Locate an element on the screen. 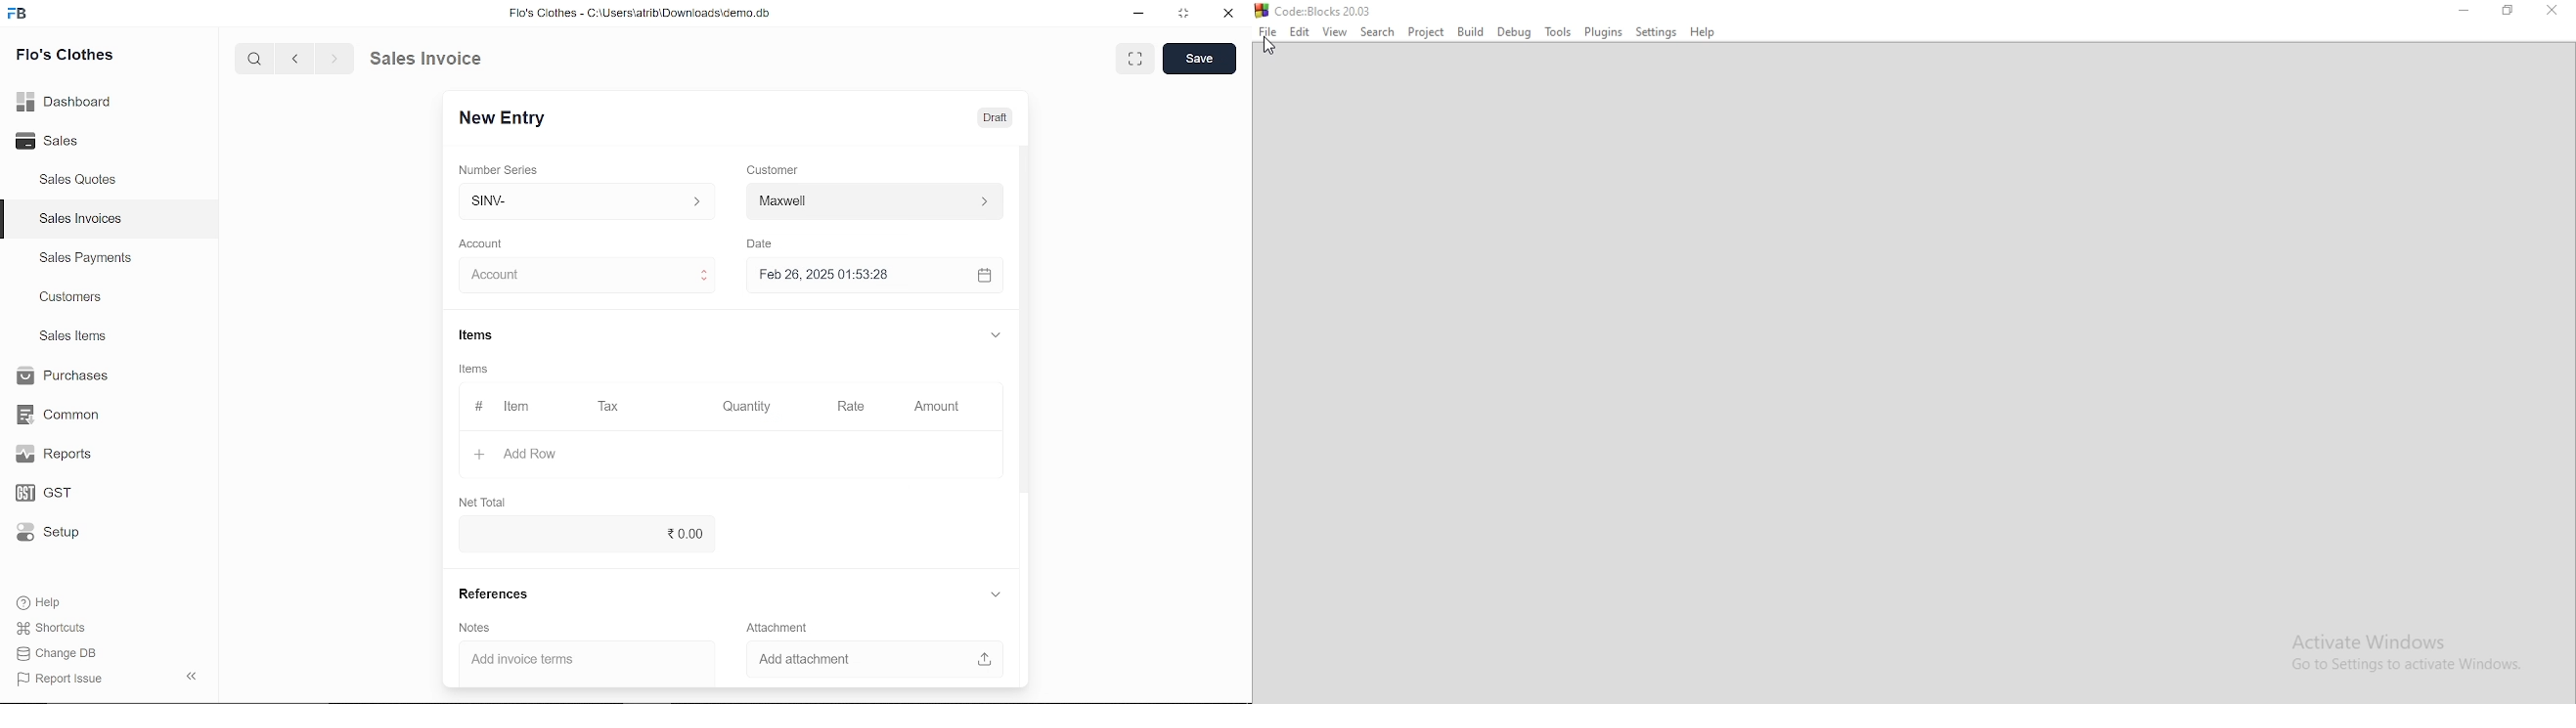  Quantity is located at coordinates (742, 408).